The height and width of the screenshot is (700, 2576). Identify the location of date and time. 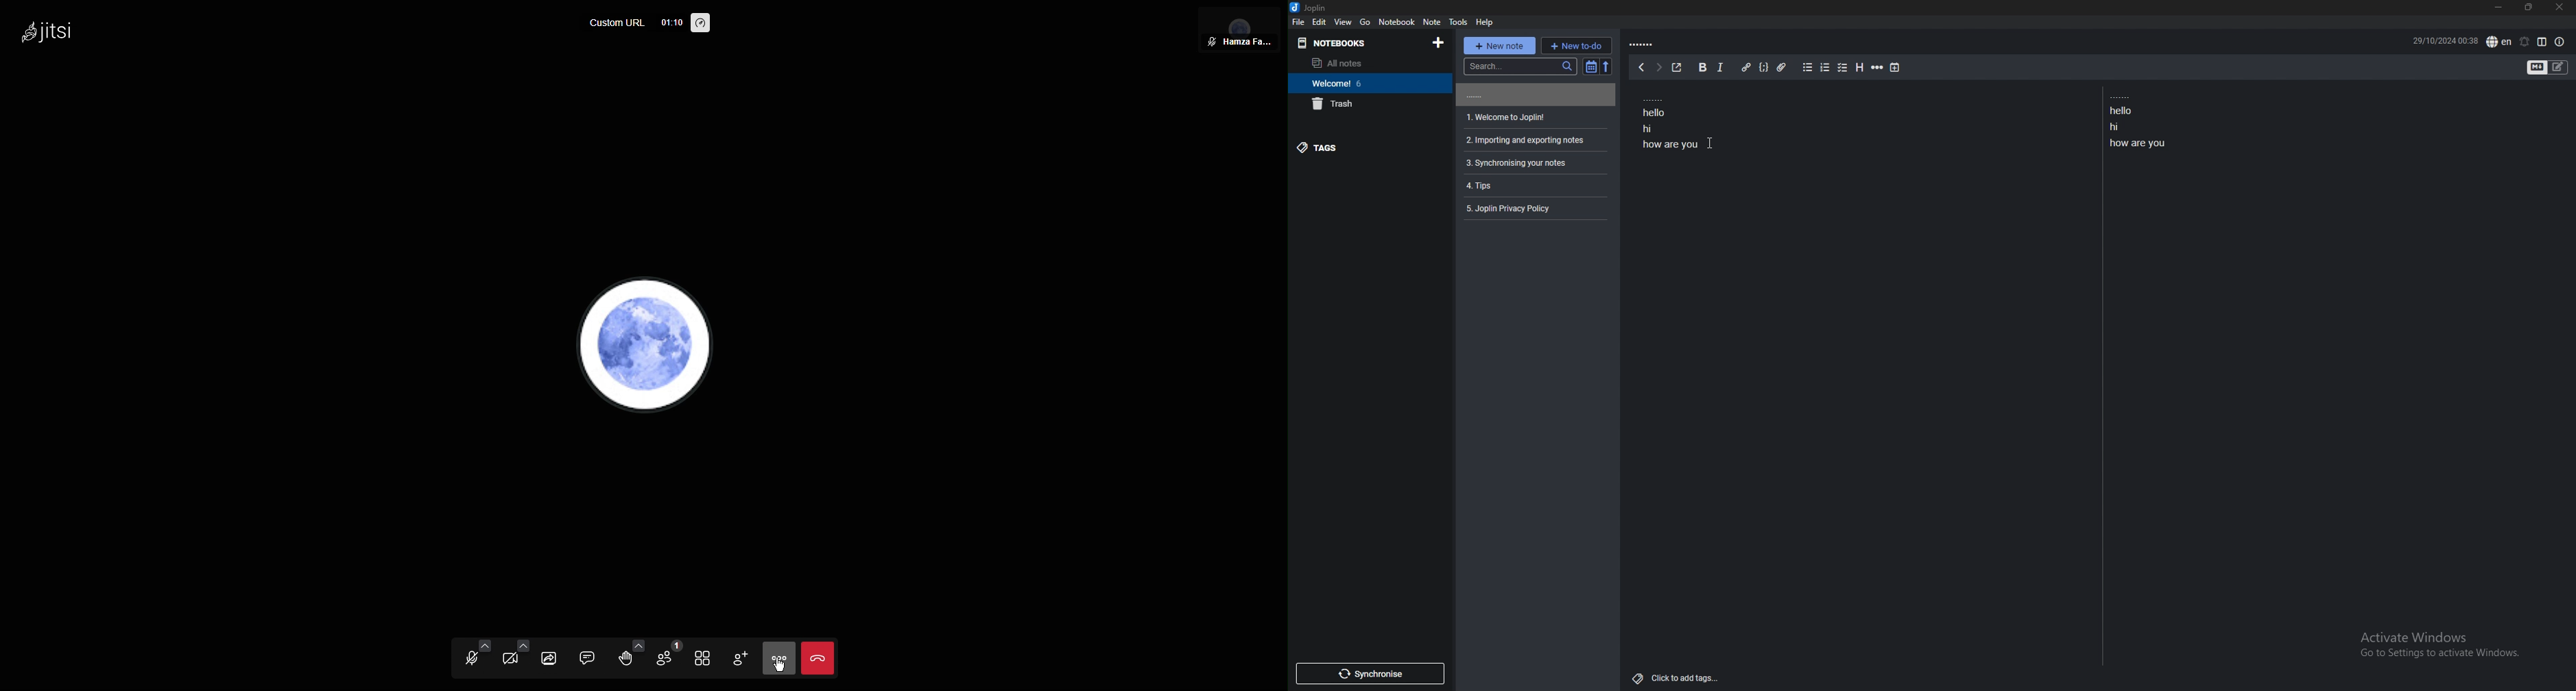
(2445, 40).